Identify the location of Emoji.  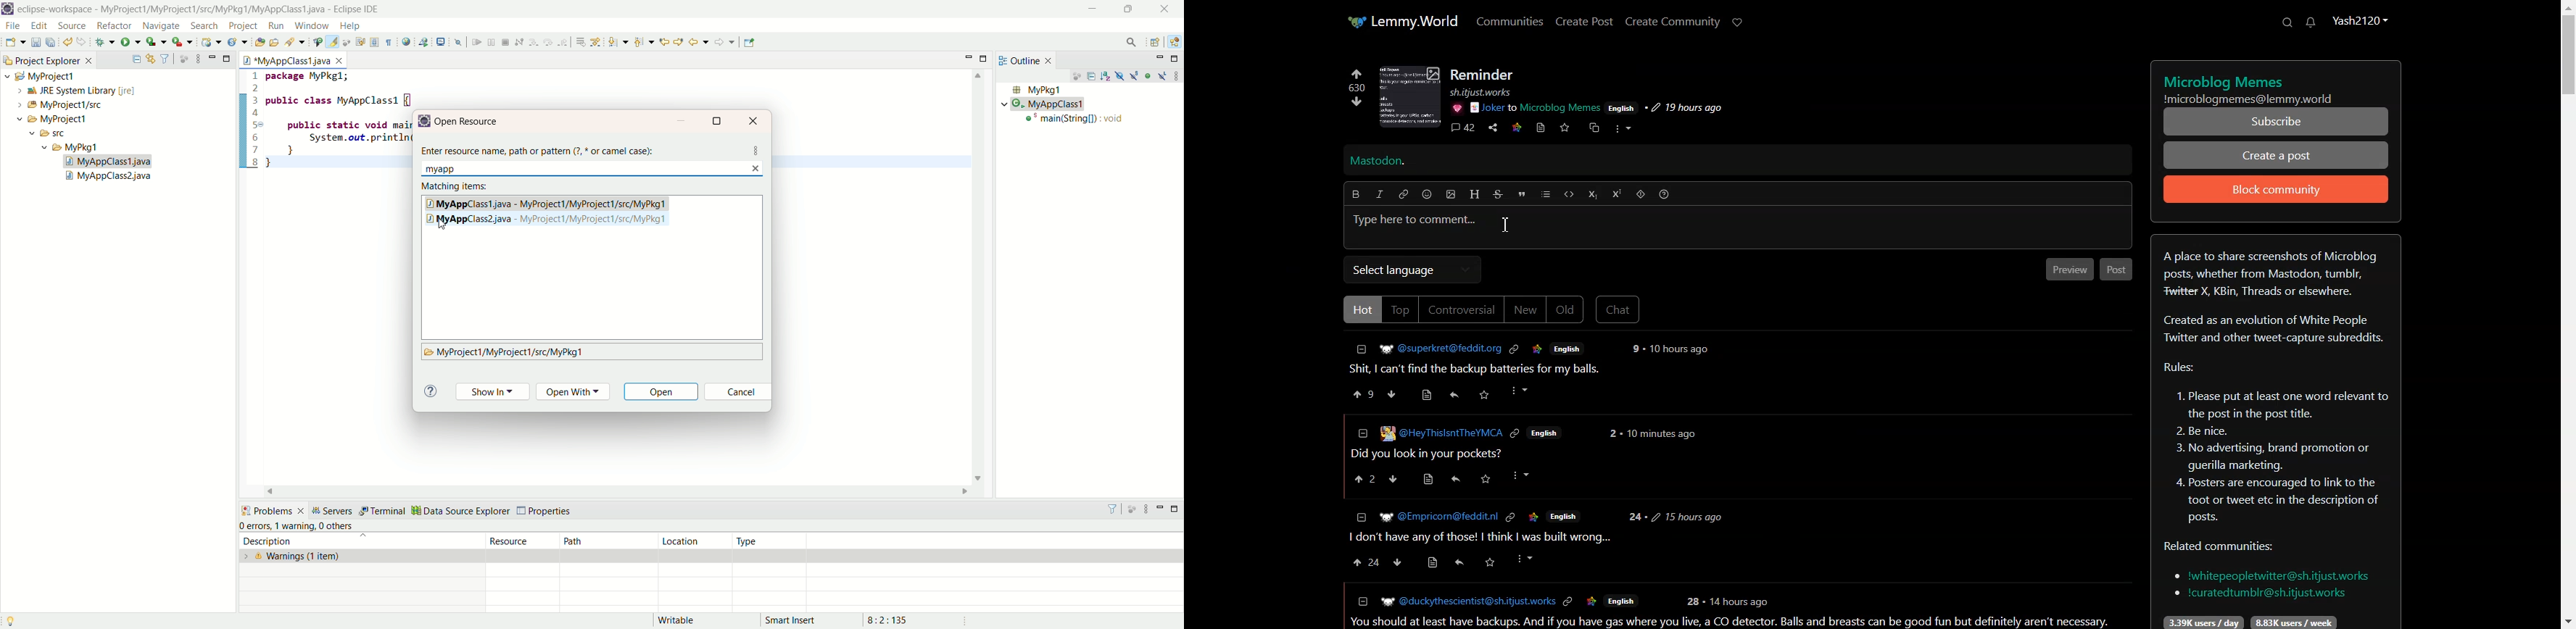
(1428, 194).